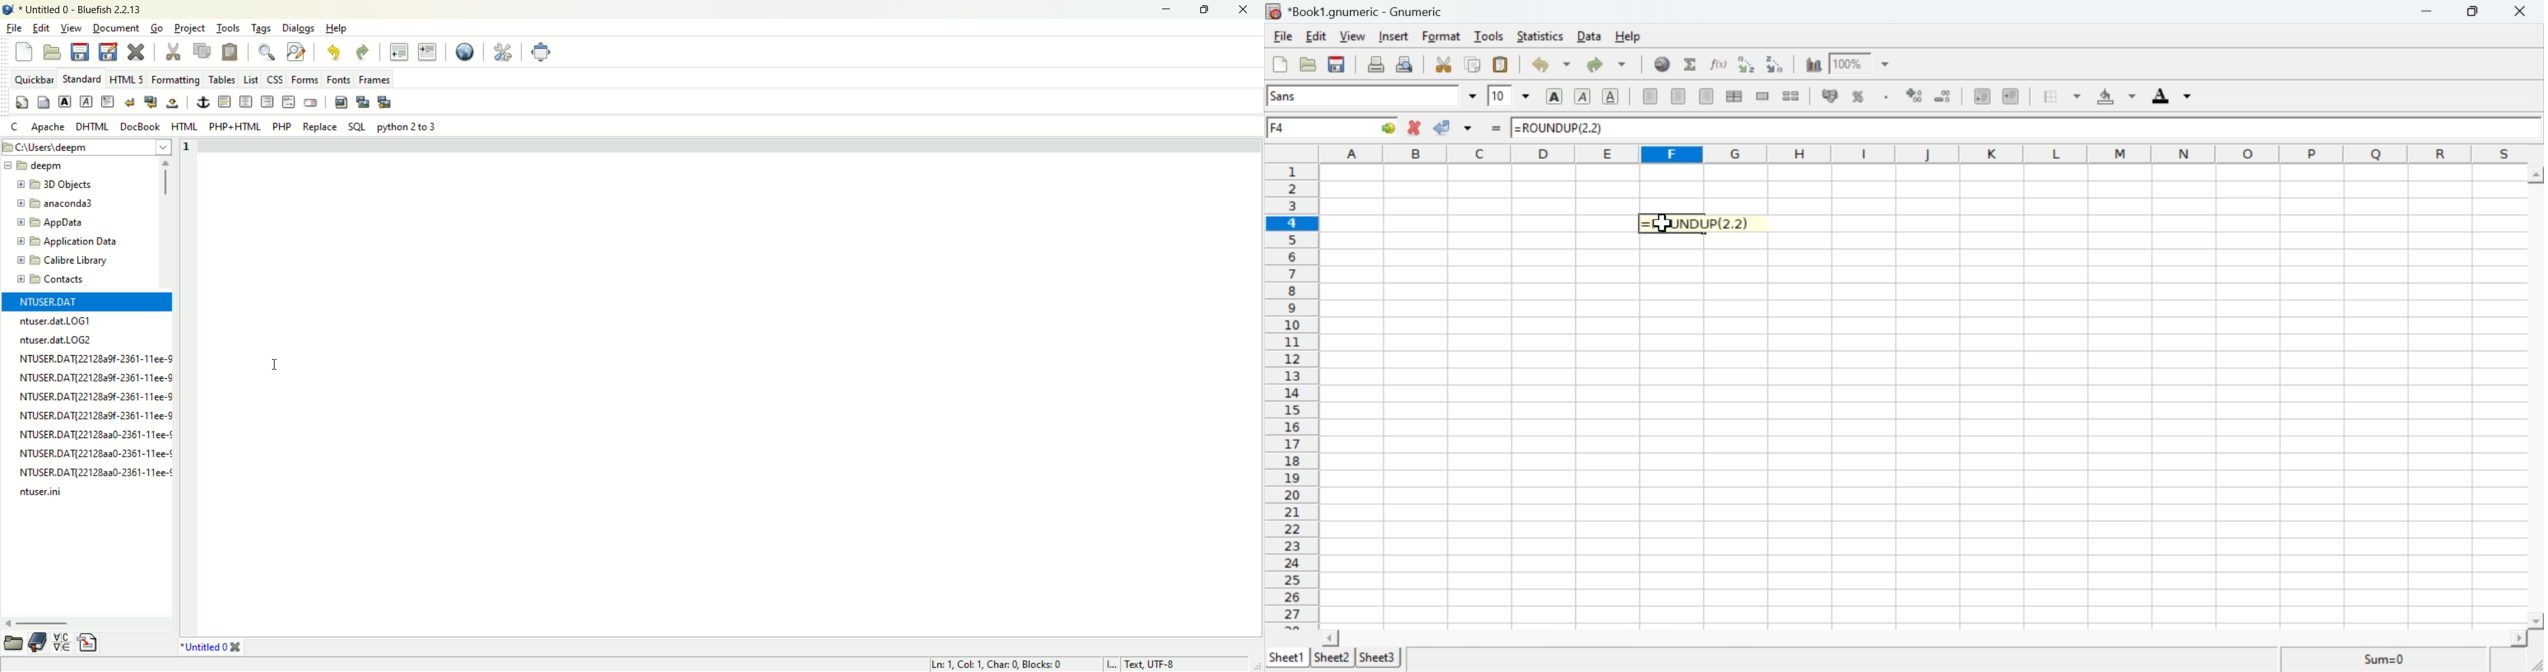 This screenshot has height=672, width=2548. What do you see at coordinates (115, 28) in the screenshot?
I see `document` at bounding box center [115, 28].